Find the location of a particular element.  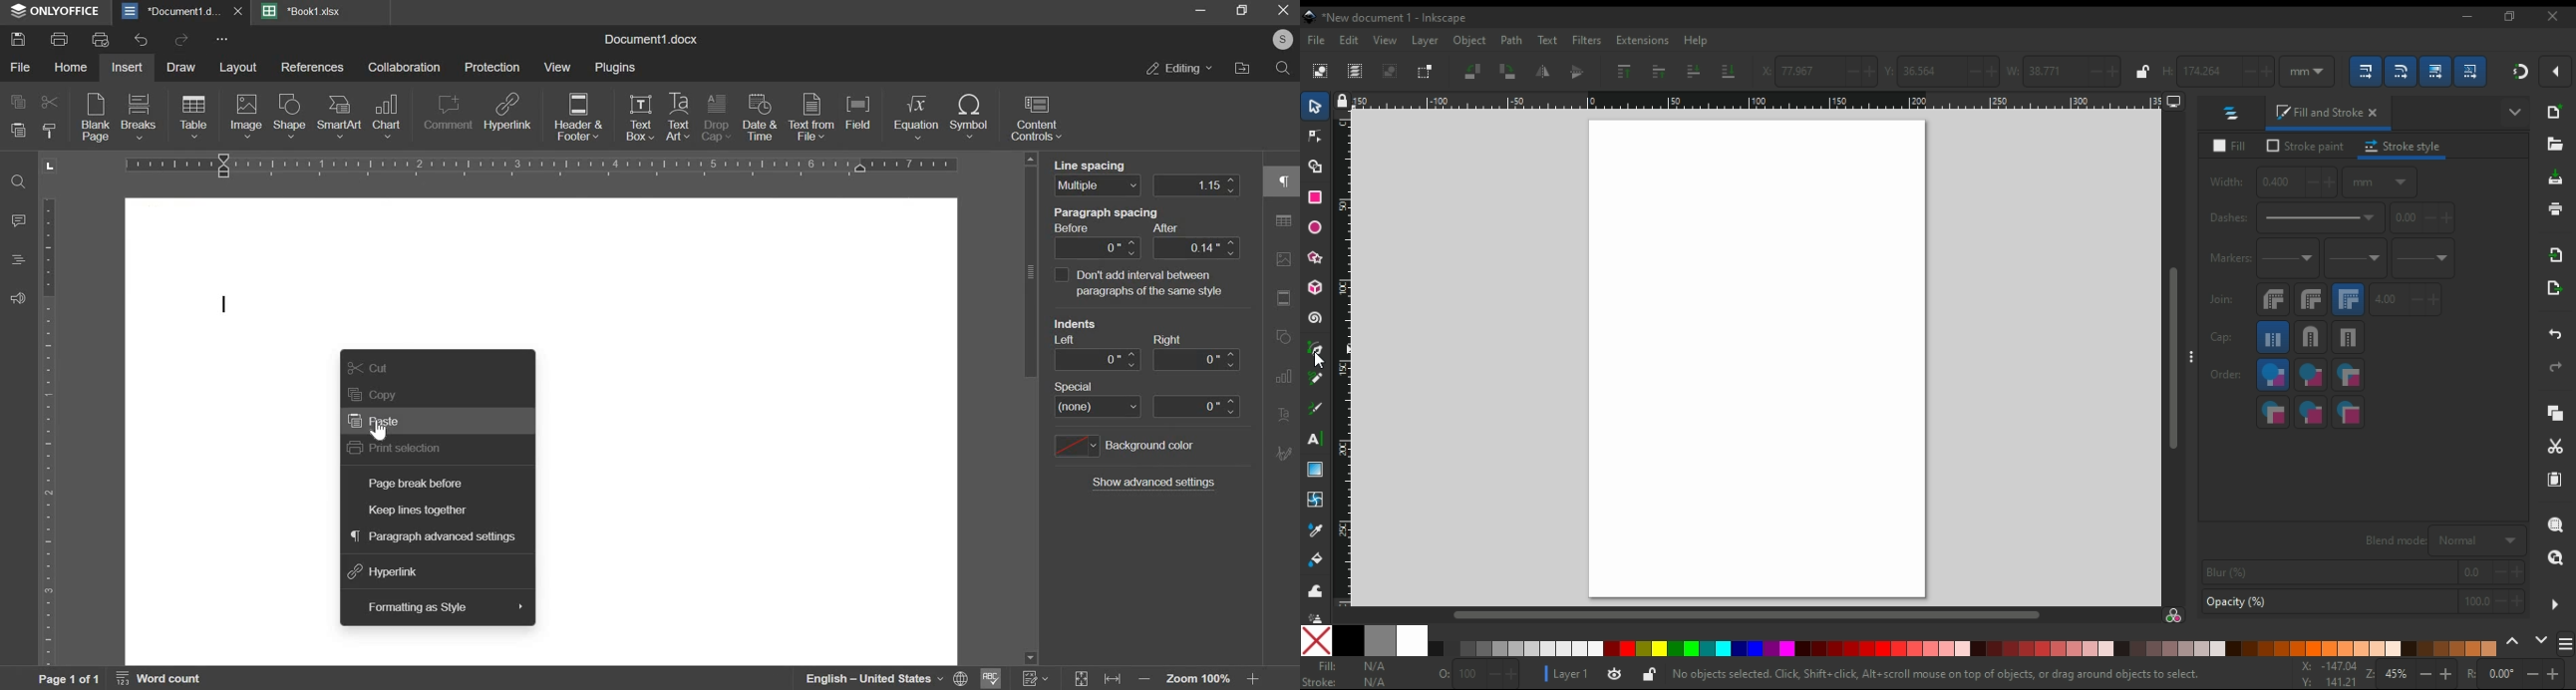

markers is located at coordinates (2229, 258).